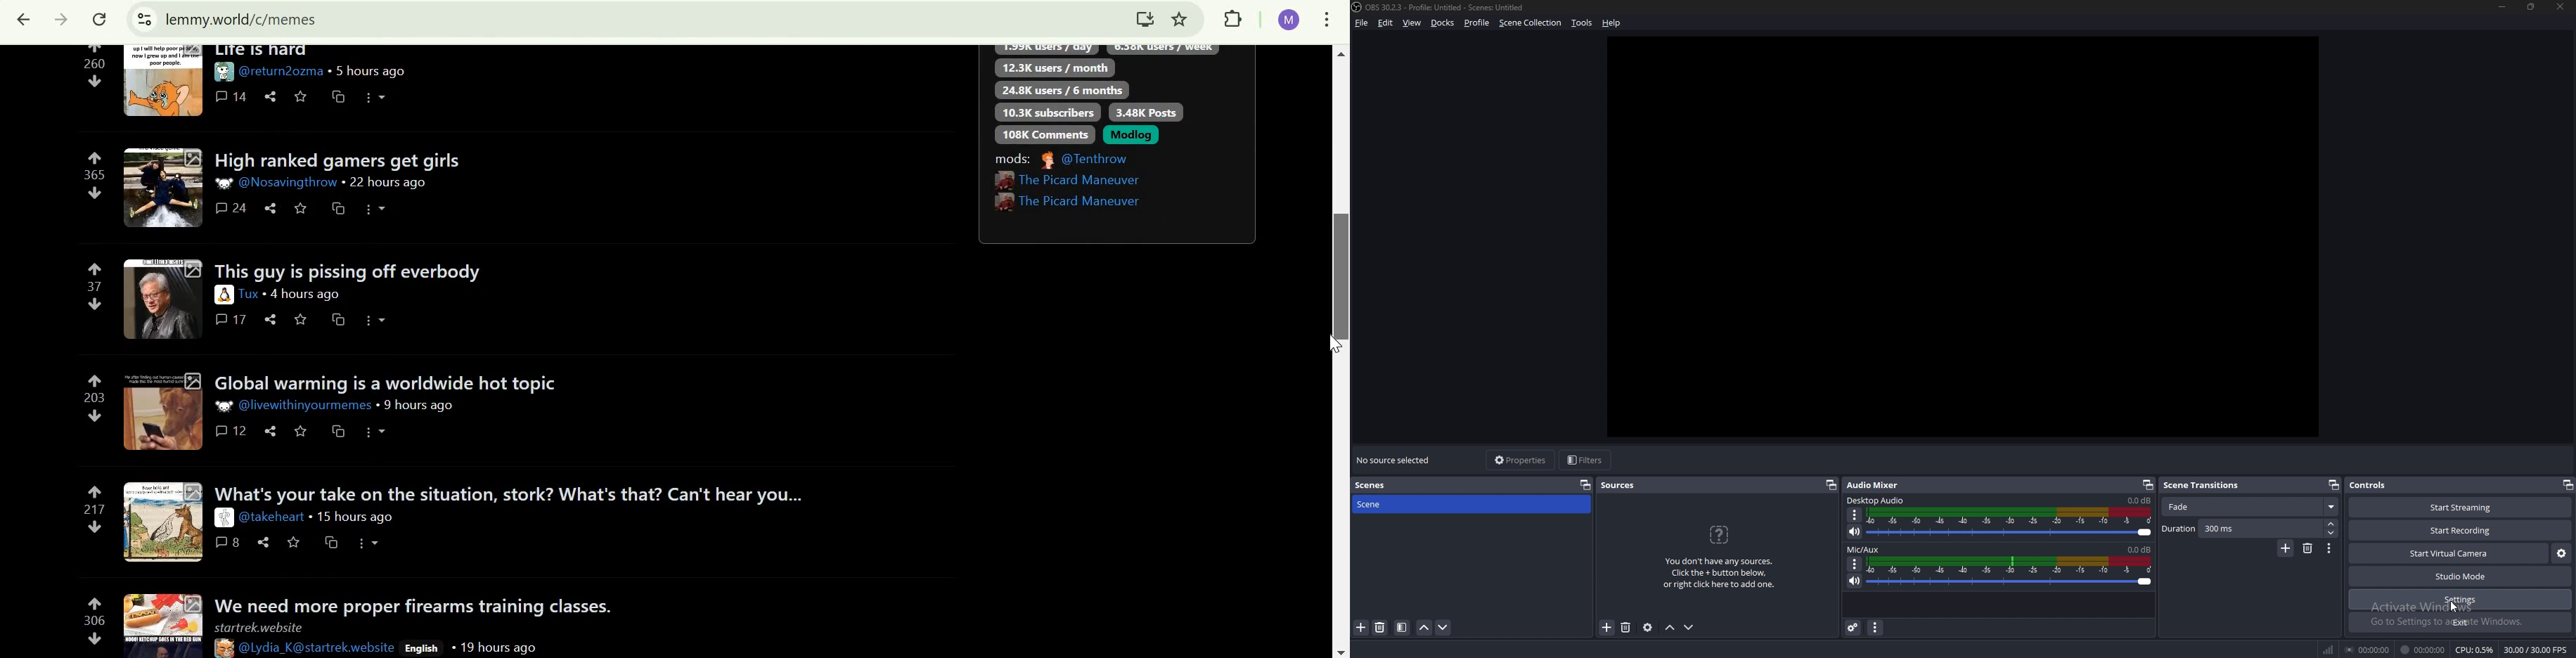 This screenshot has width=2576, height=672. Describe the element at coordinates (2147, 485) in the screenshot. I see `pop out` at that location.